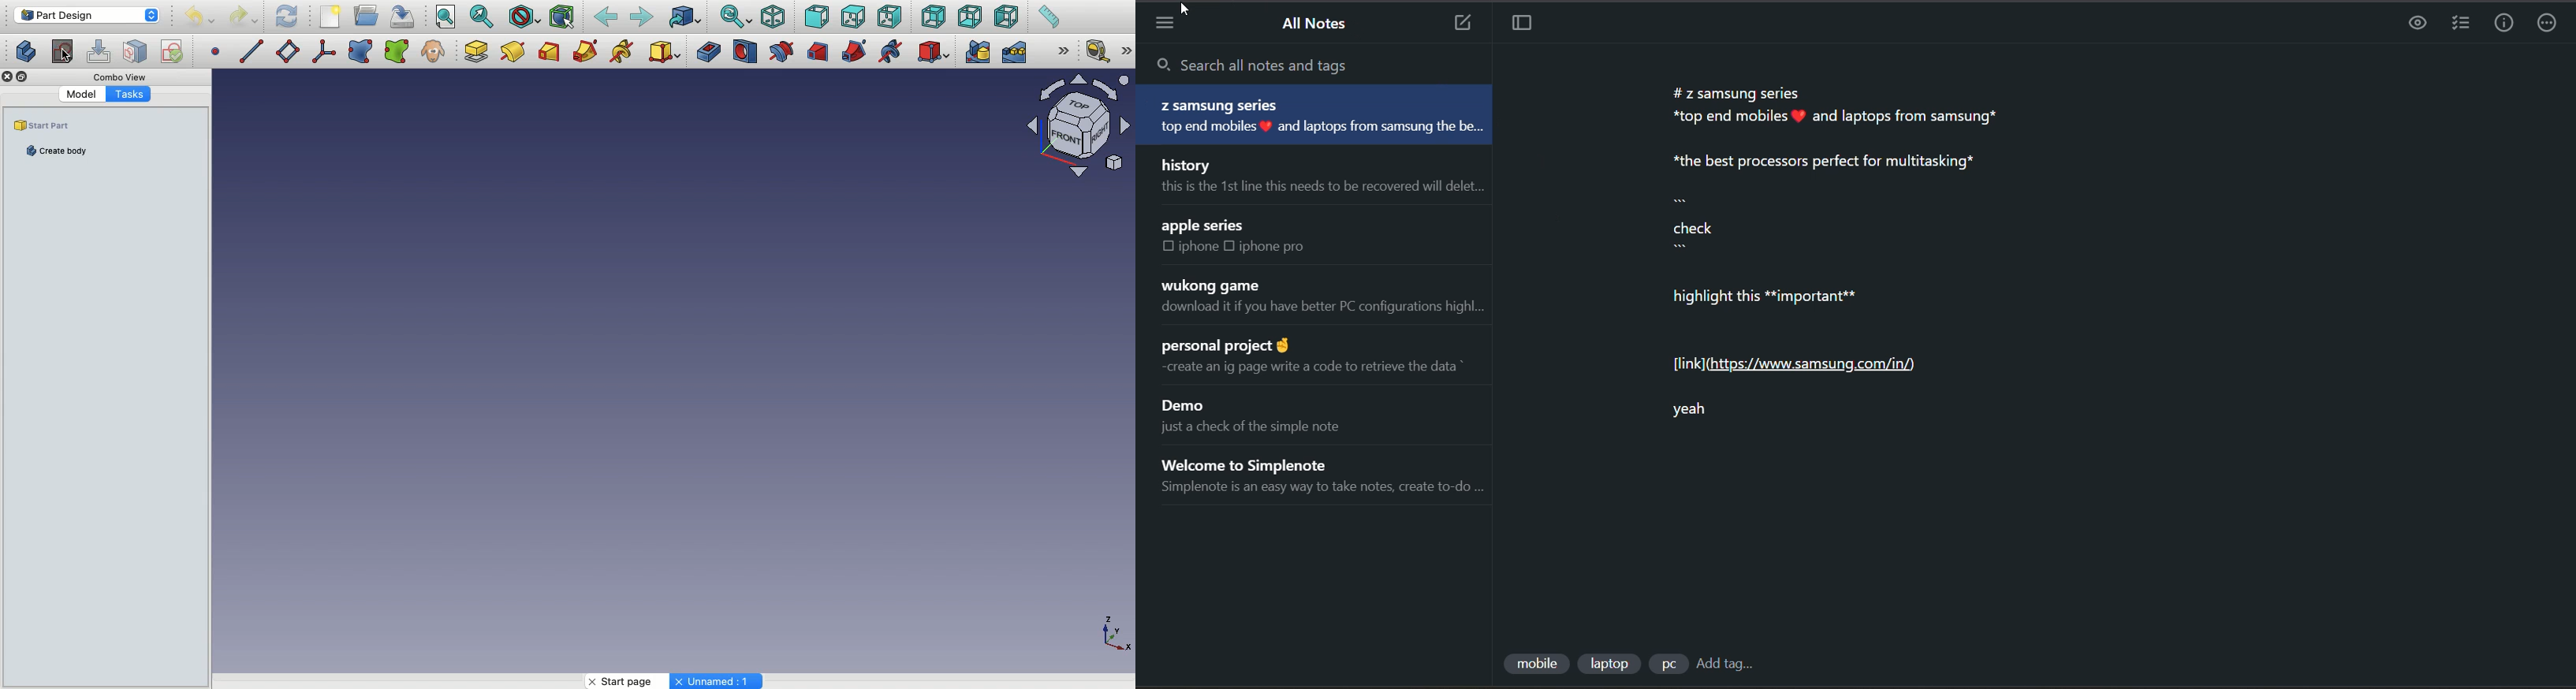  Describe the element at coordinates (24, 79) in the screenshot. I see `Duplicate` at that location.